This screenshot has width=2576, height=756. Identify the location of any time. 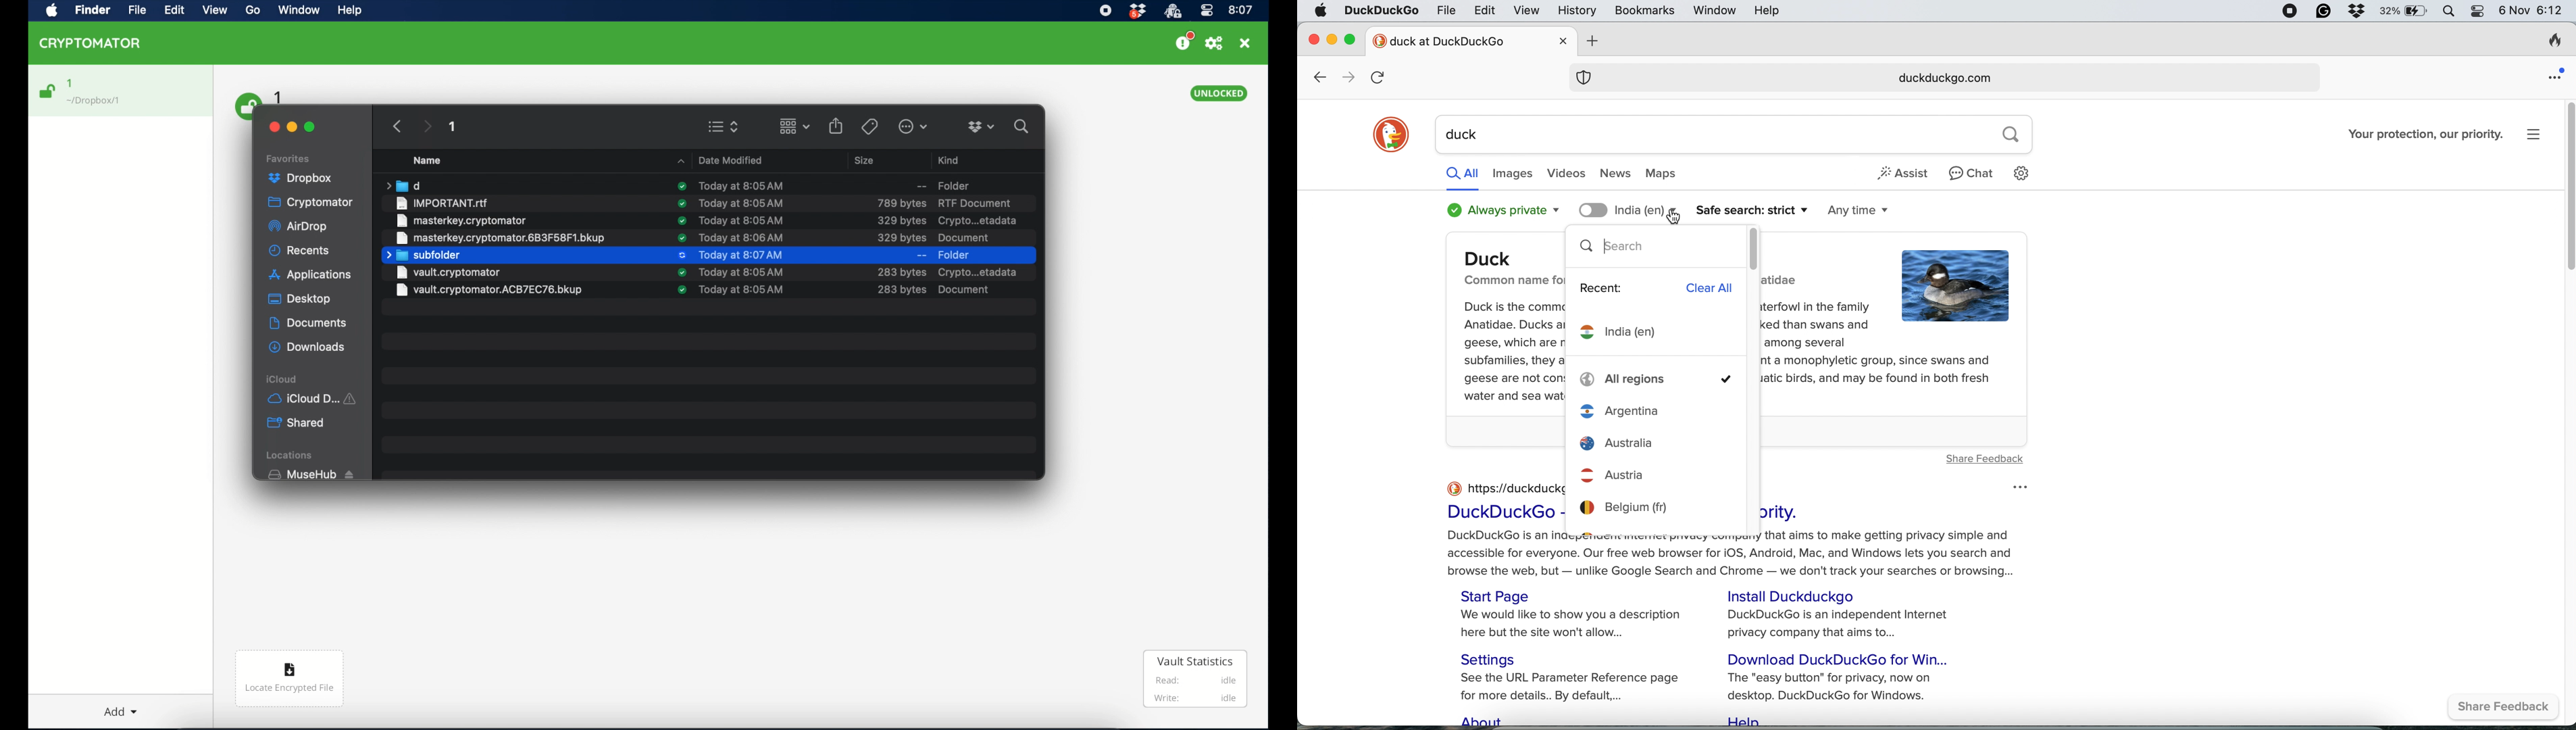
(1860, 212).